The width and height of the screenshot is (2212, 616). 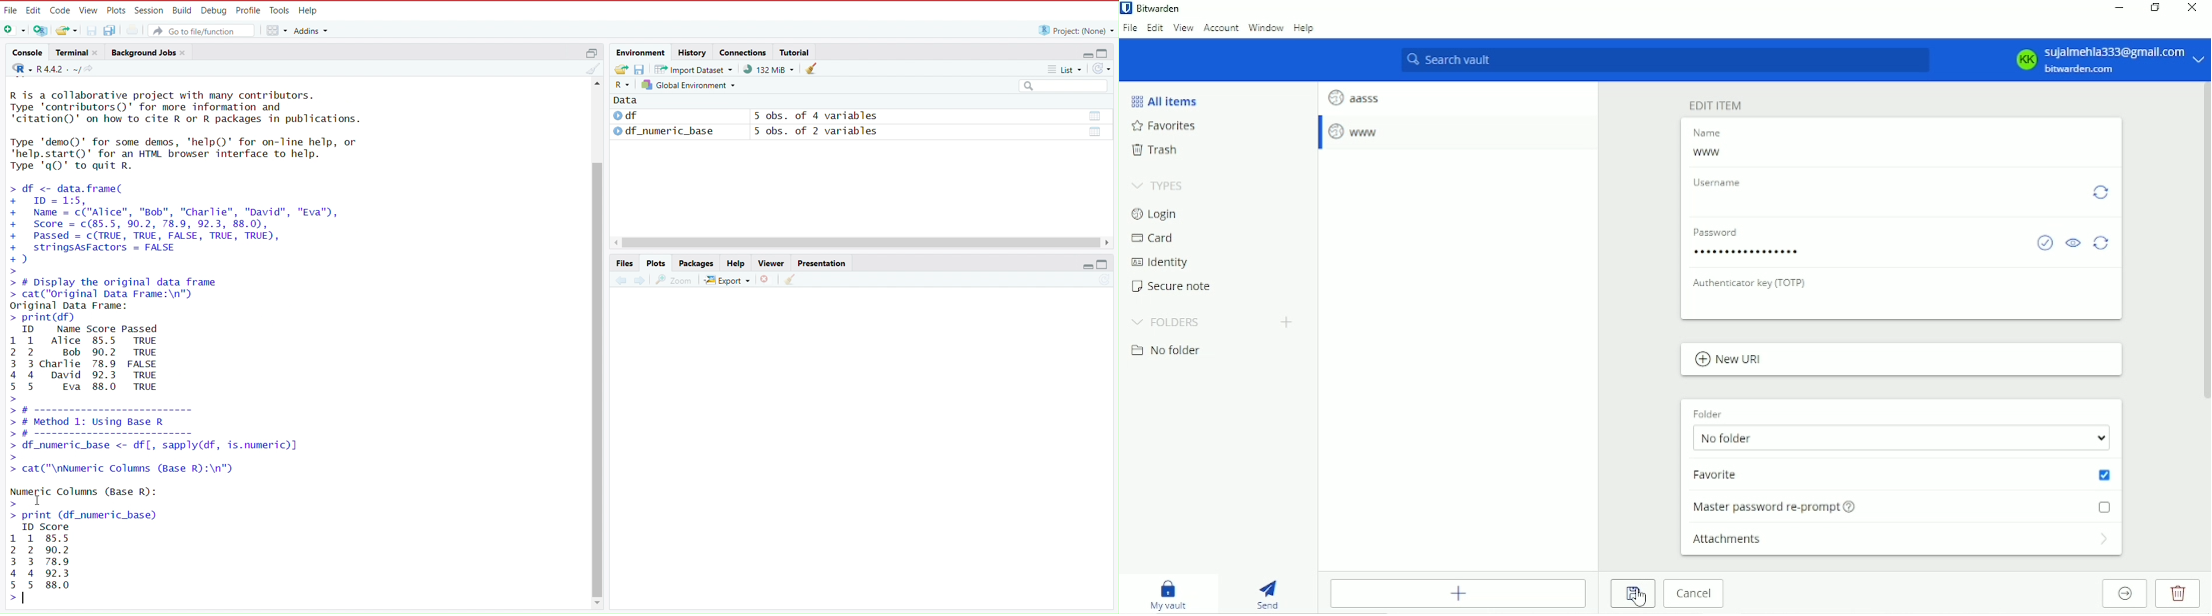 I want to click on console, so click(x=25, y=51).